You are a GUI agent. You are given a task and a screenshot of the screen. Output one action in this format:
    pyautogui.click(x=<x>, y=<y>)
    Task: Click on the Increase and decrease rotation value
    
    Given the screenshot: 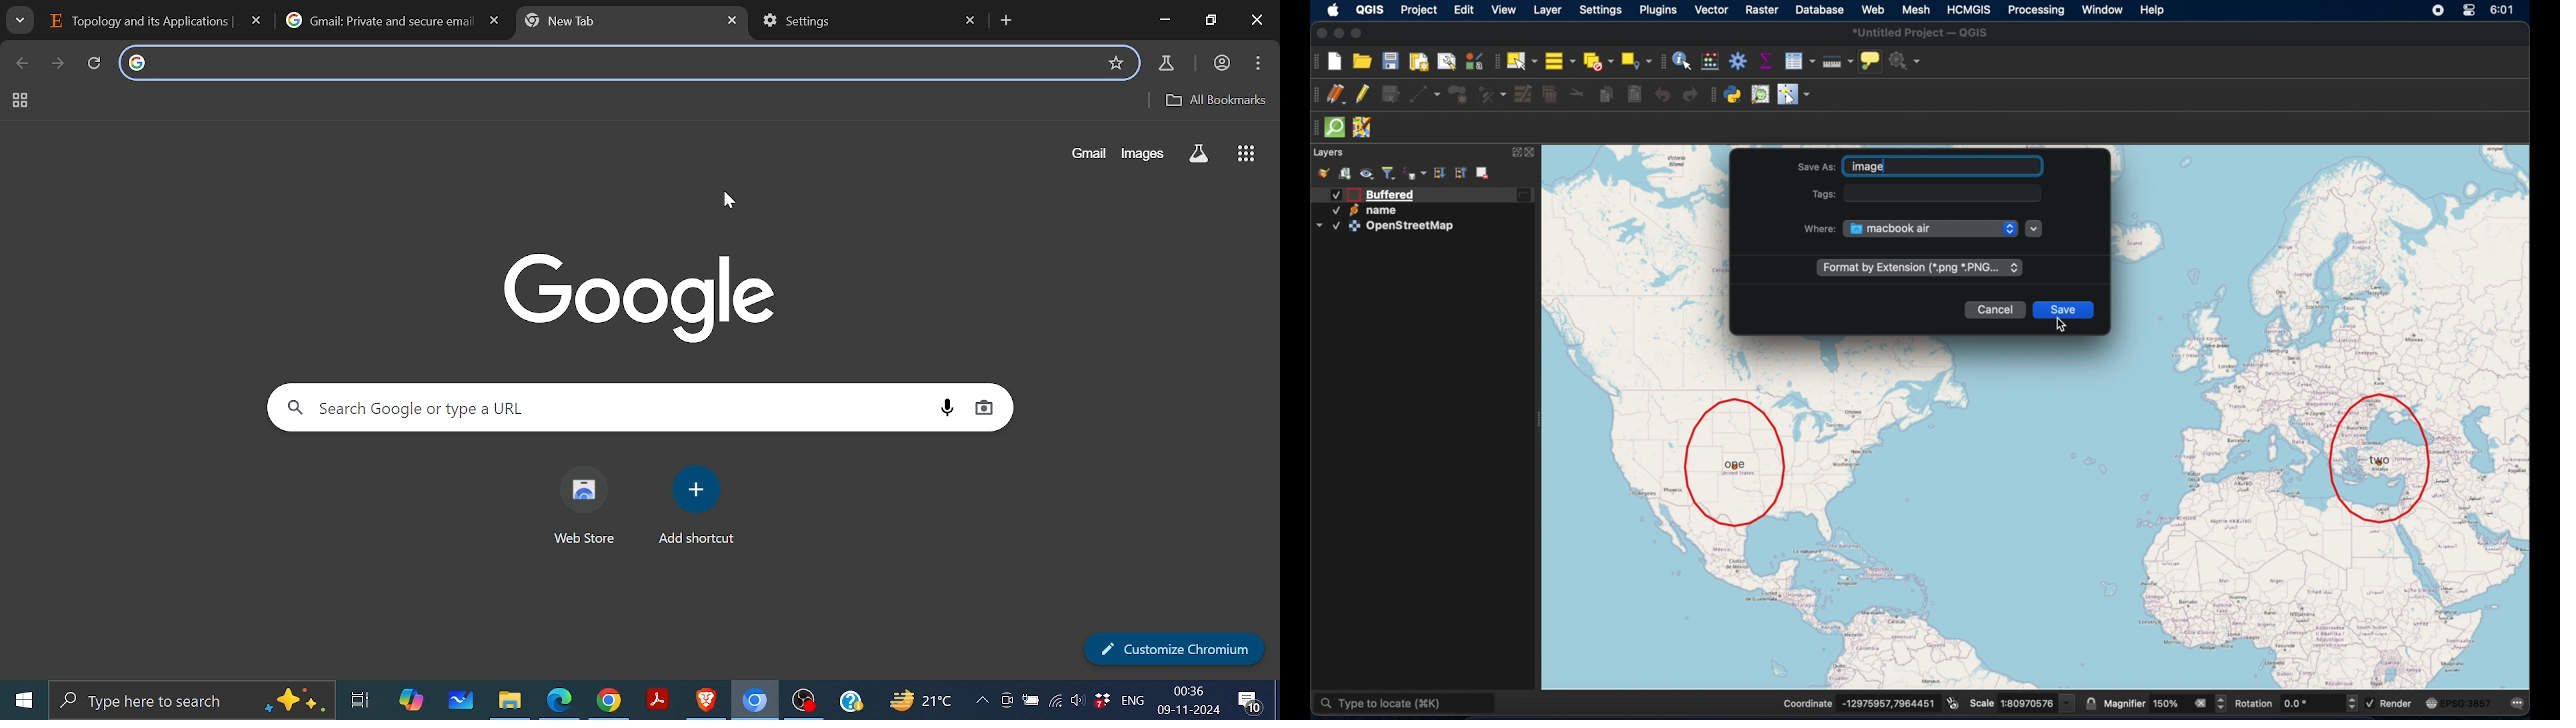 What is the action you would take?
    pyautogui.click(x=2351, y=705)
    